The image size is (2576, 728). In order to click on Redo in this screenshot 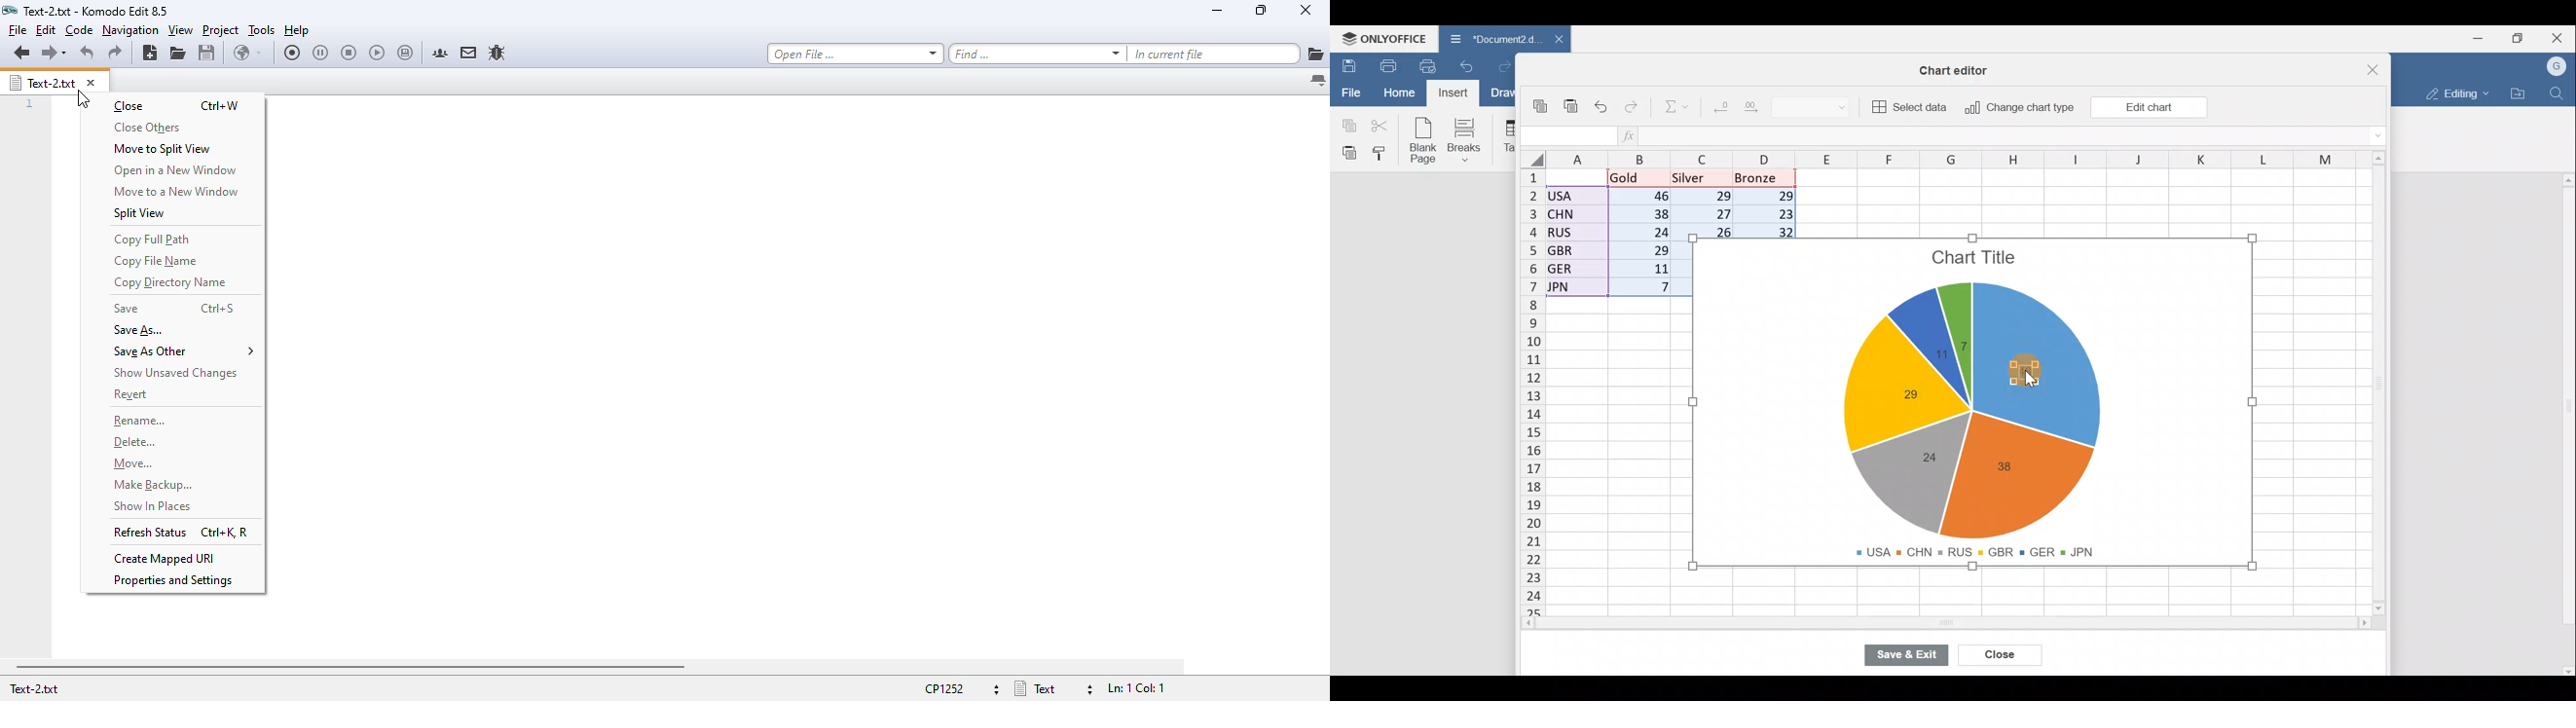, I will do `click(1632, 110)`.